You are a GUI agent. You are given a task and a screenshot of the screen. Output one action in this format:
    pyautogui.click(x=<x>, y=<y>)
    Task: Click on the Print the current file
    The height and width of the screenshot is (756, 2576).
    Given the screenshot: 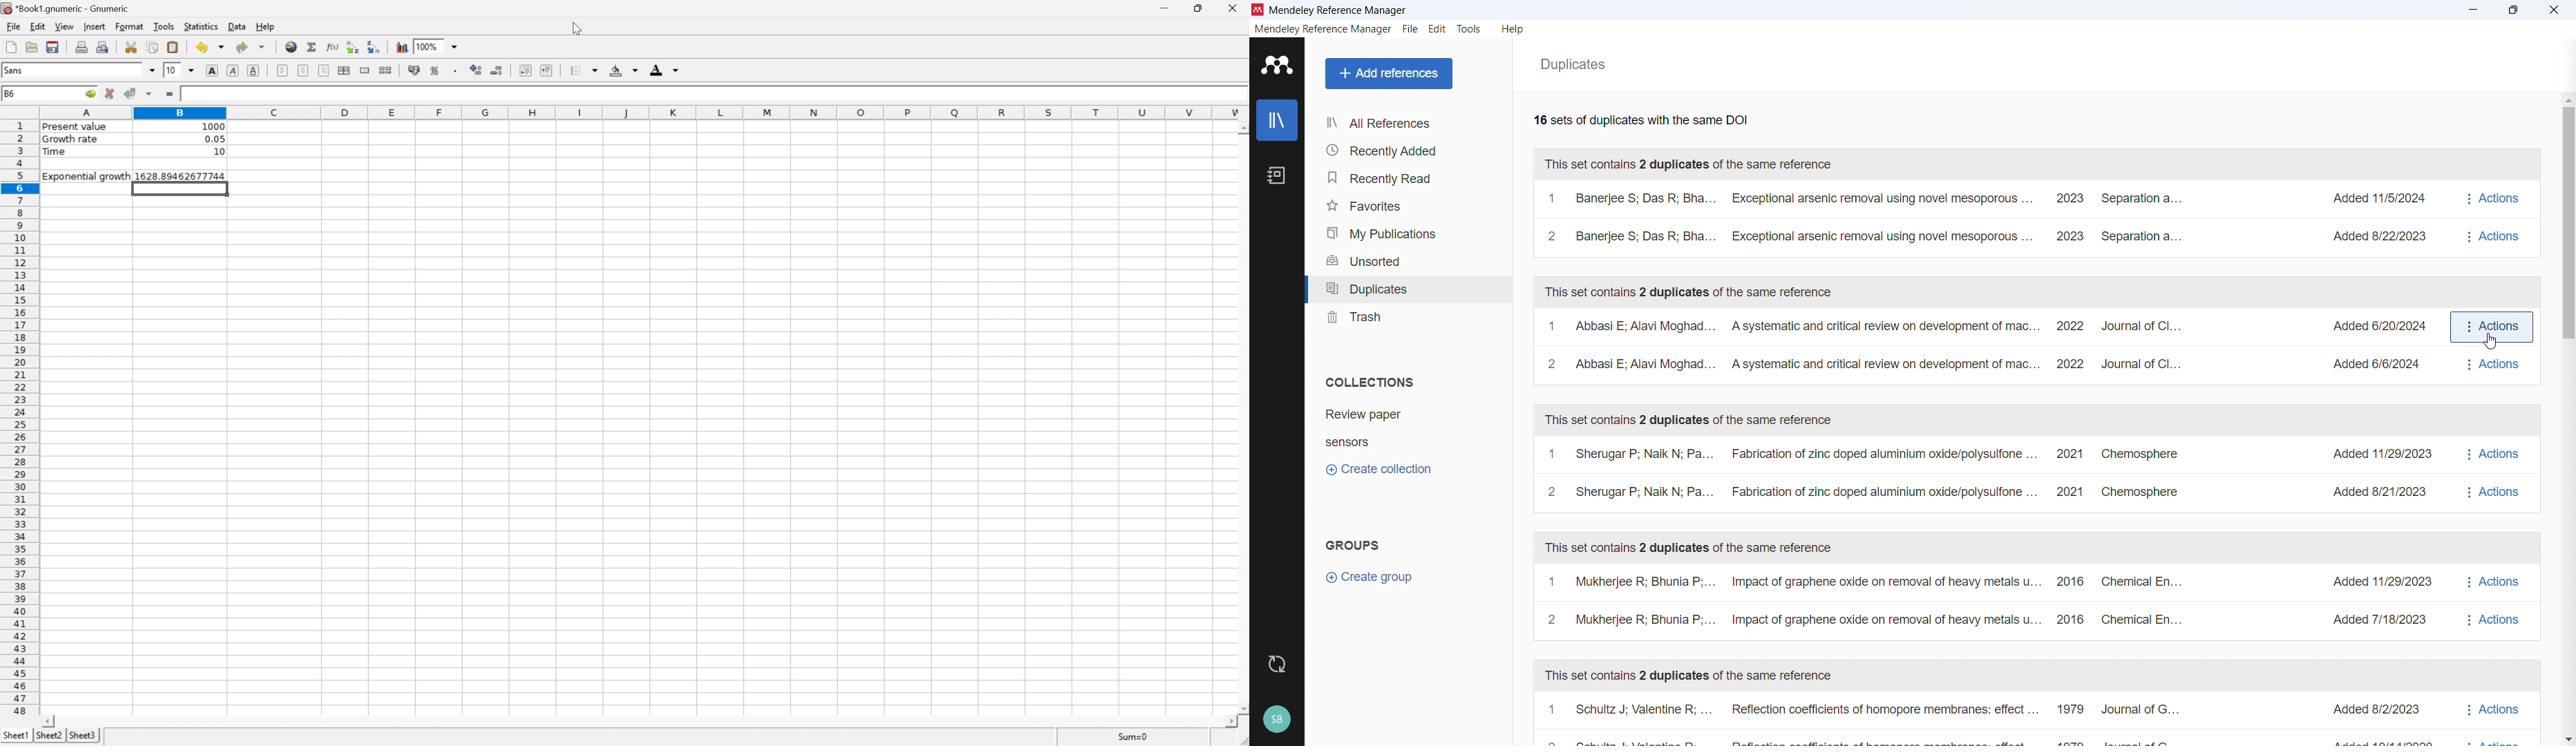 What is the action you would take?
    pyautogui.click(x=82, y=47)
    